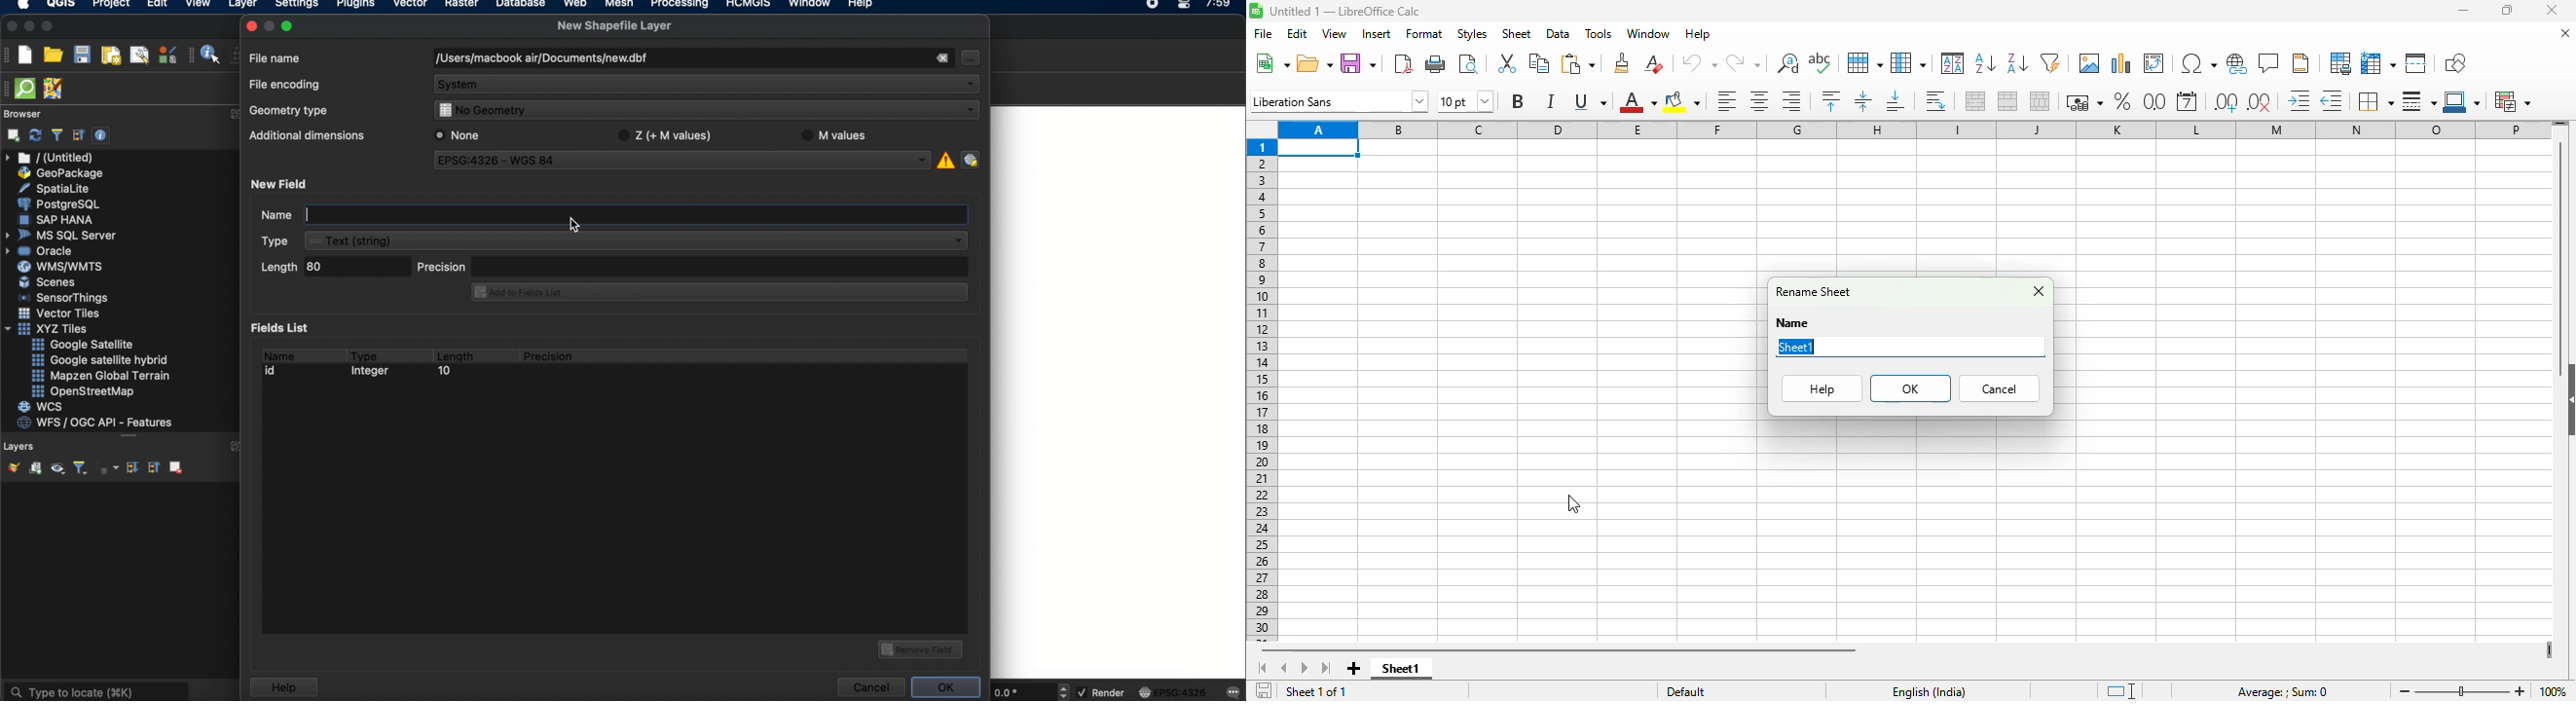 The image size is (2576, 728). What do you see at coordinates (365, 354) in the screenshot?
I see `type` at bounding box center [365, 354].